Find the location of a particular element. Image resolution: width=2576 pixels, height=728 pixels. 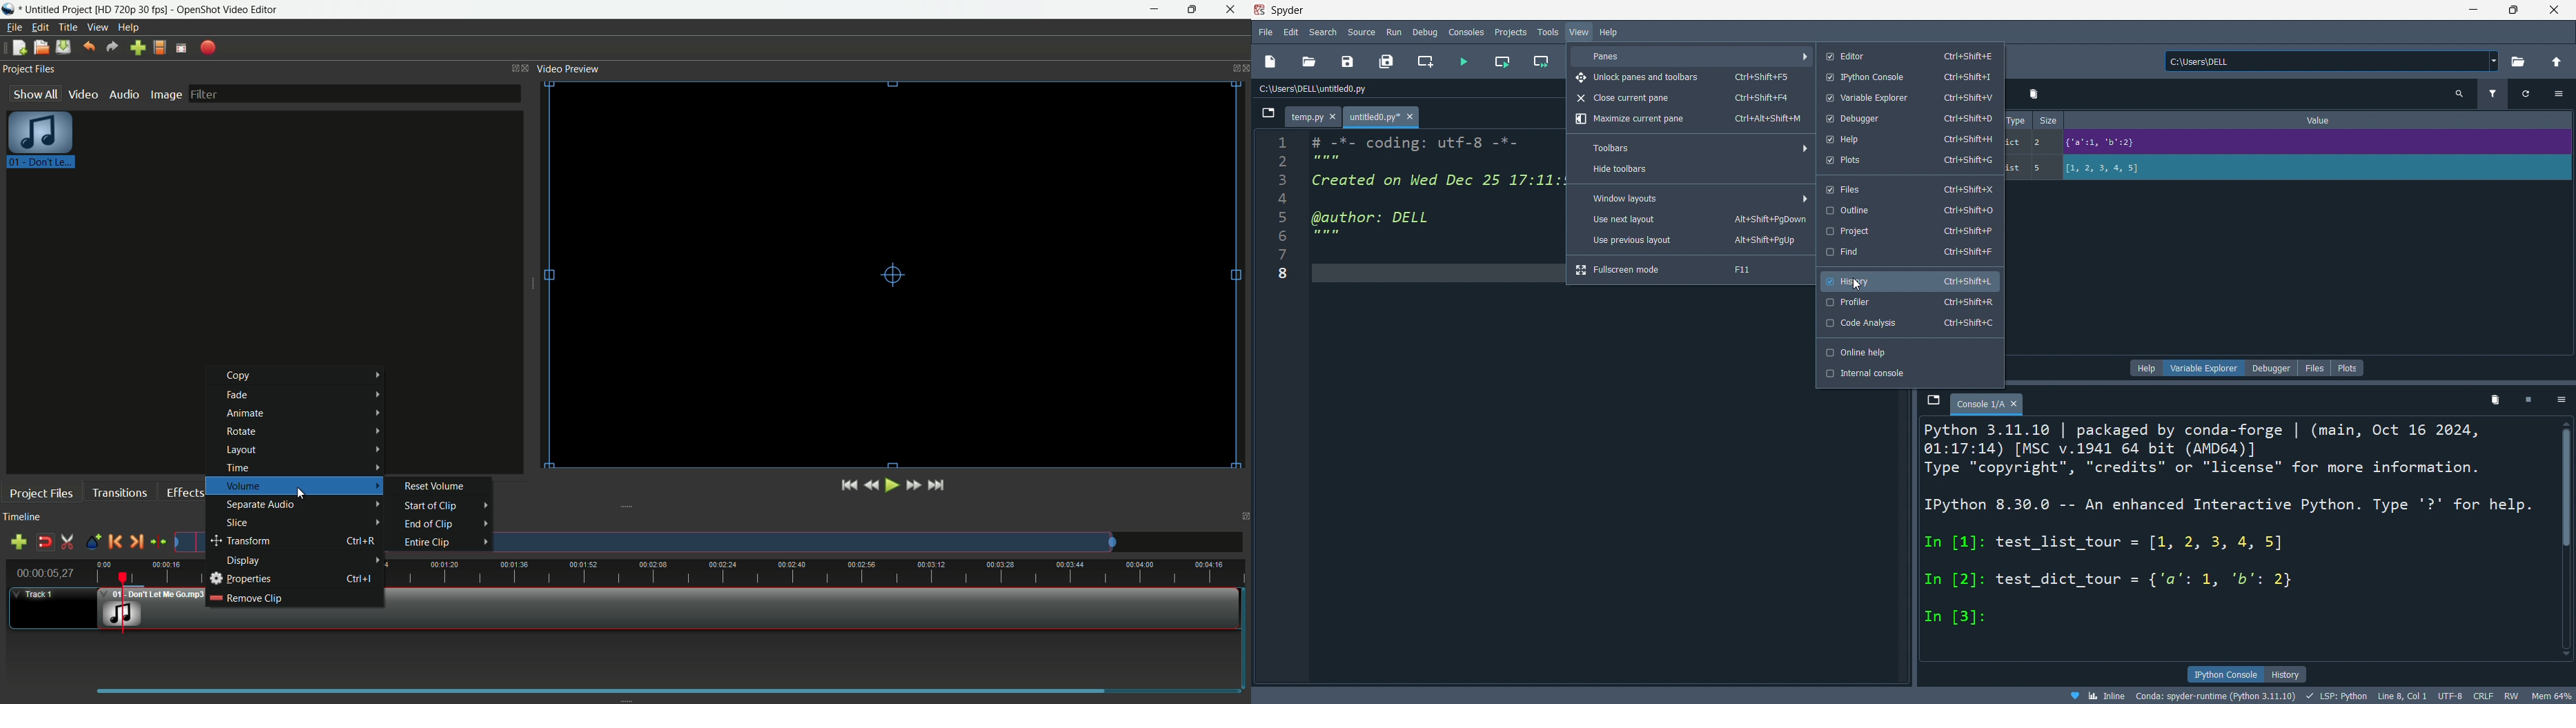

save is located at coordinates (1345, 63).